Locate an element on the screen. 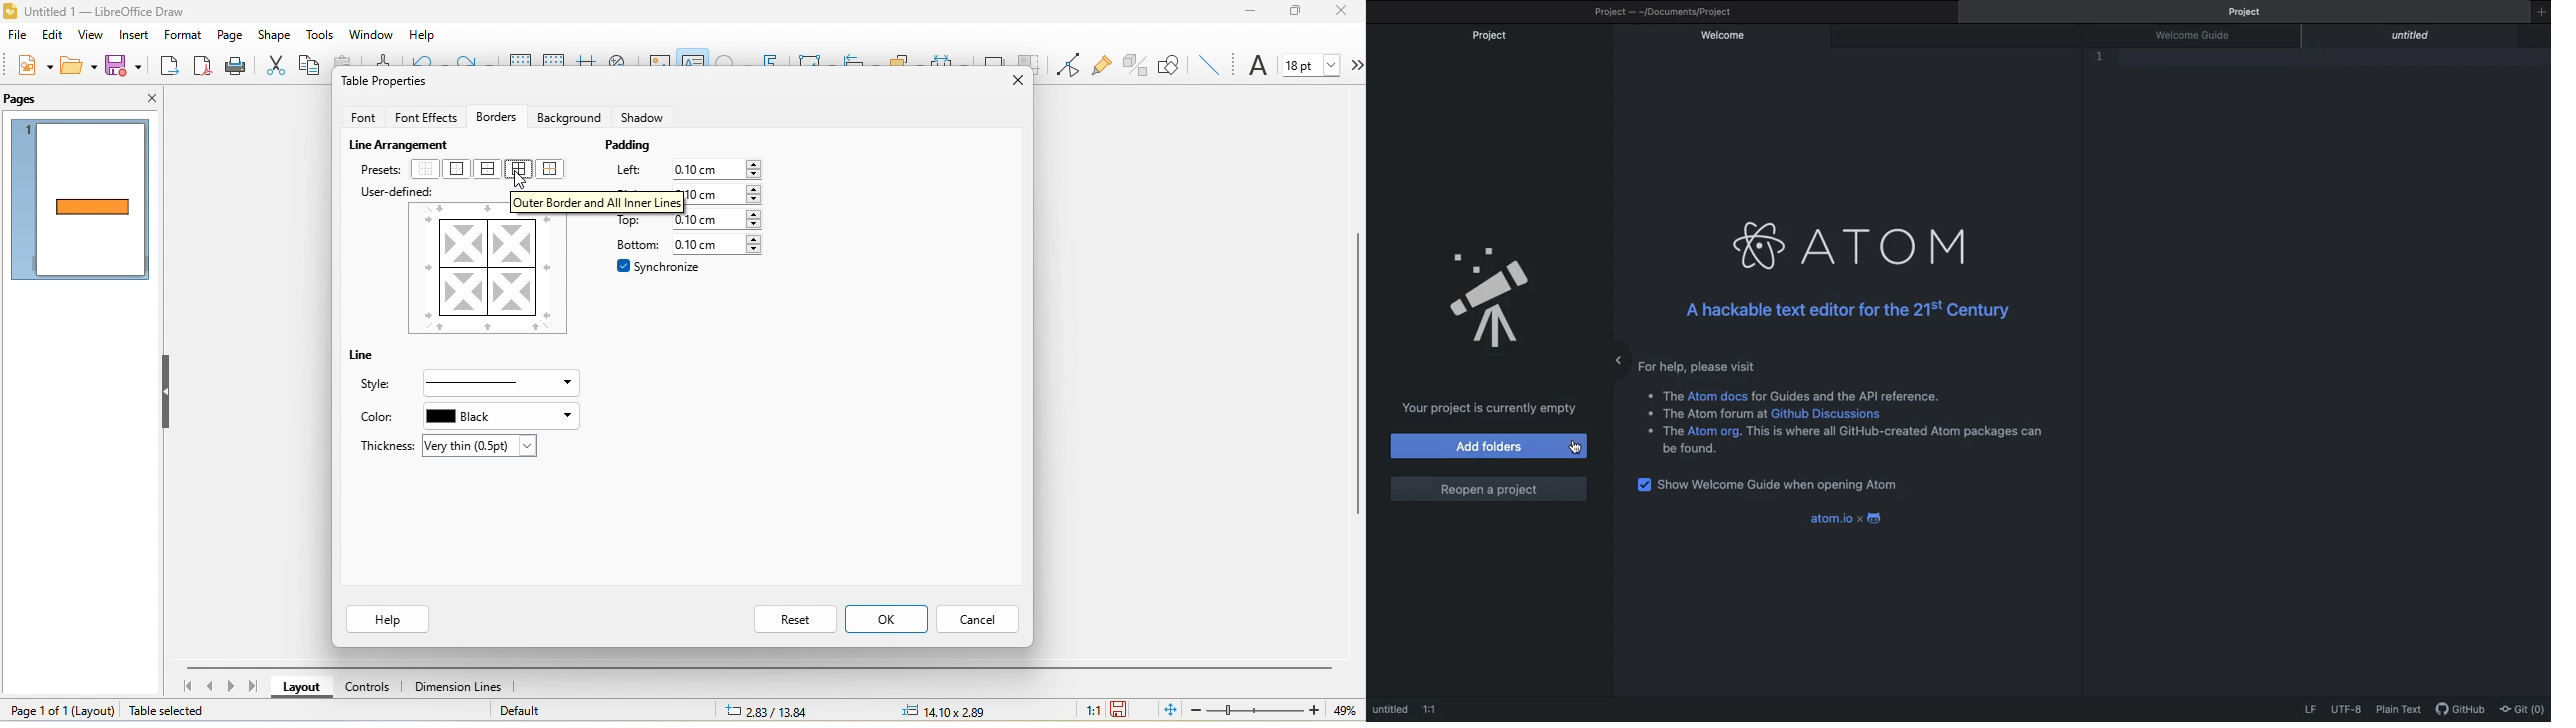 This screenshot has height=728, width=2576. color is located at coordinates (378, 419).